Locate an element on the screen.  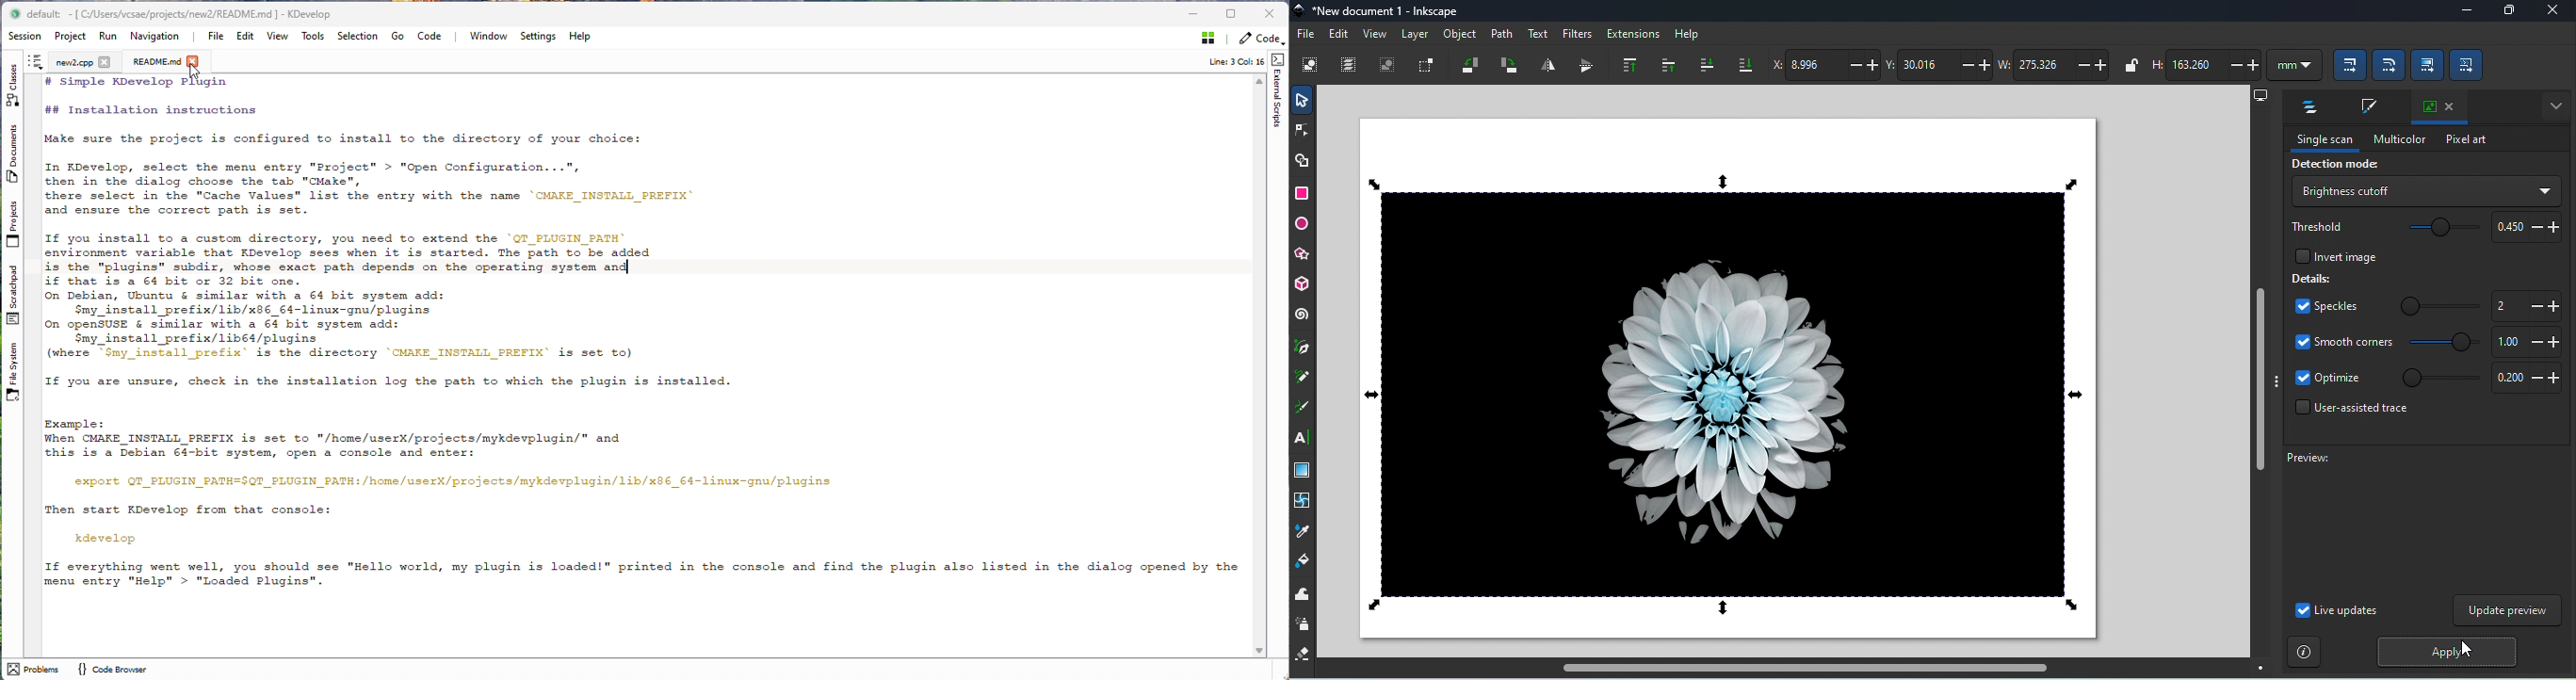
Lower selection to bottom is located at coordinates (1745, 62).